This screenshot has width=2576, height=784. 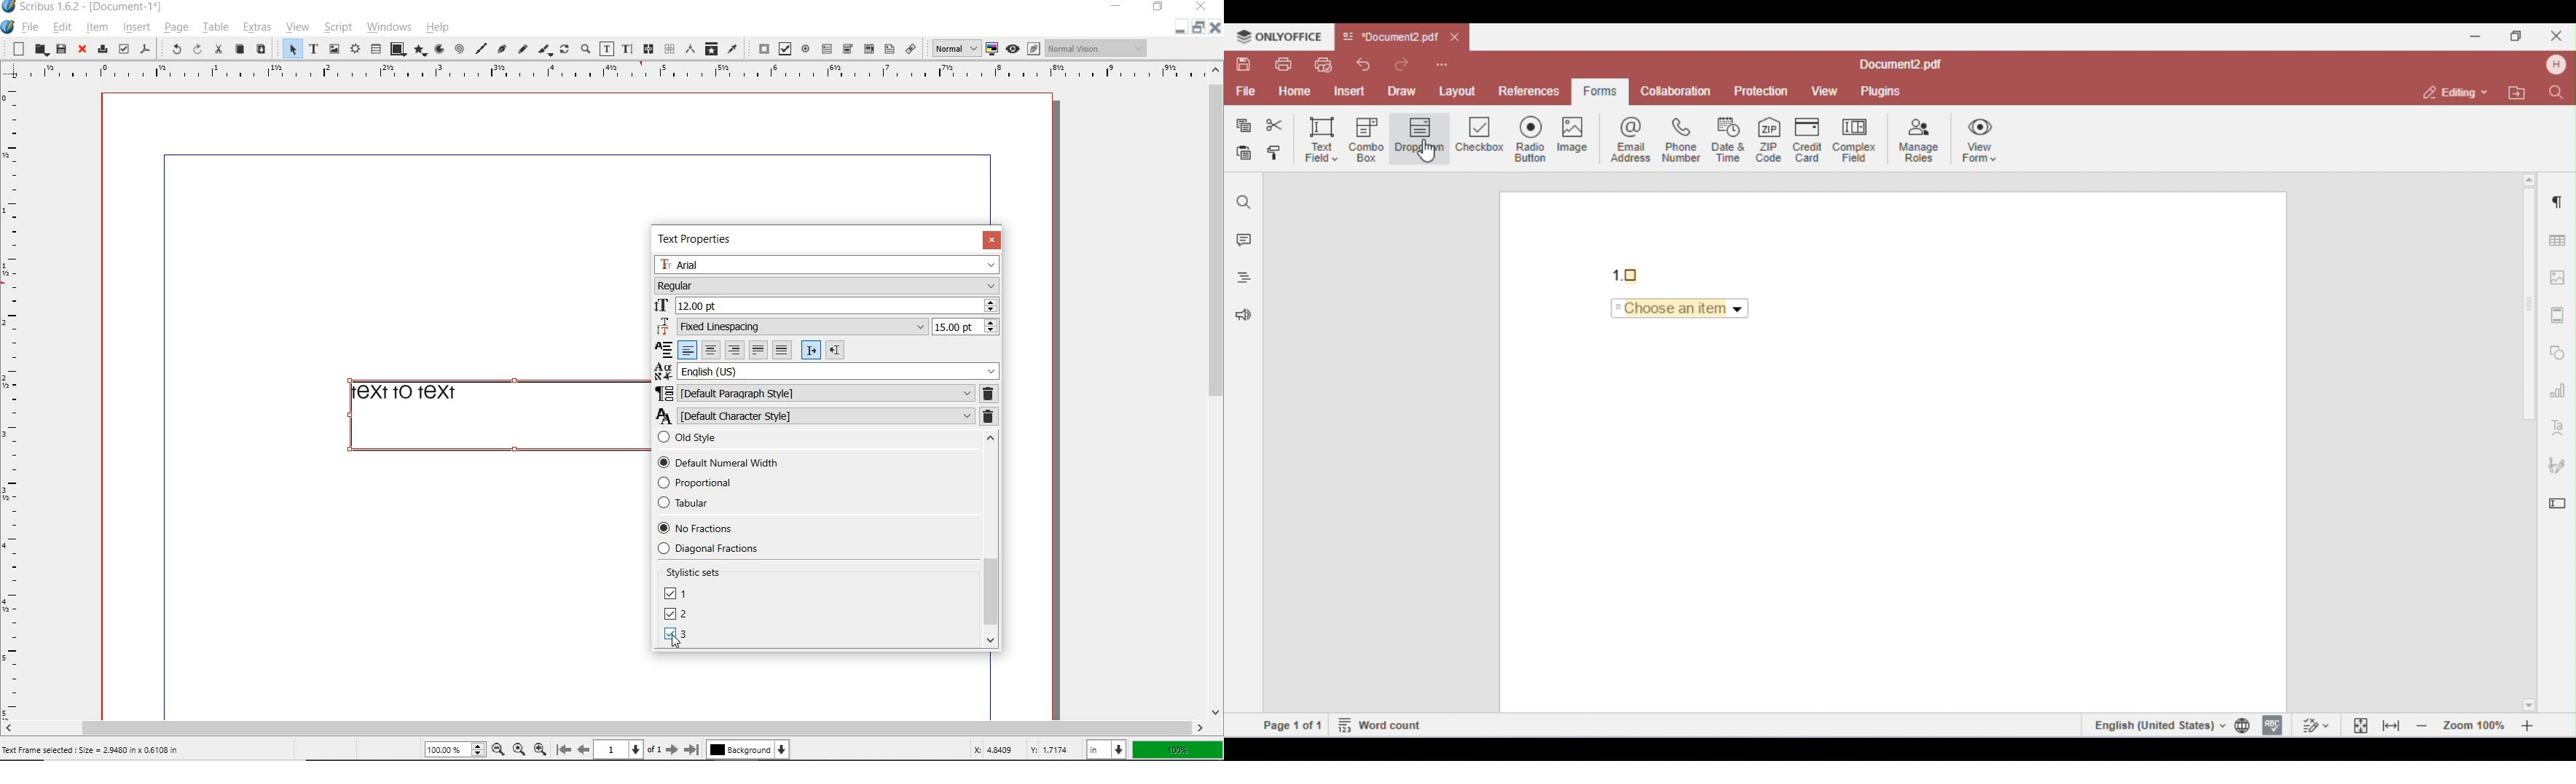 I want to click on text to text, so click(x=492, y=415).